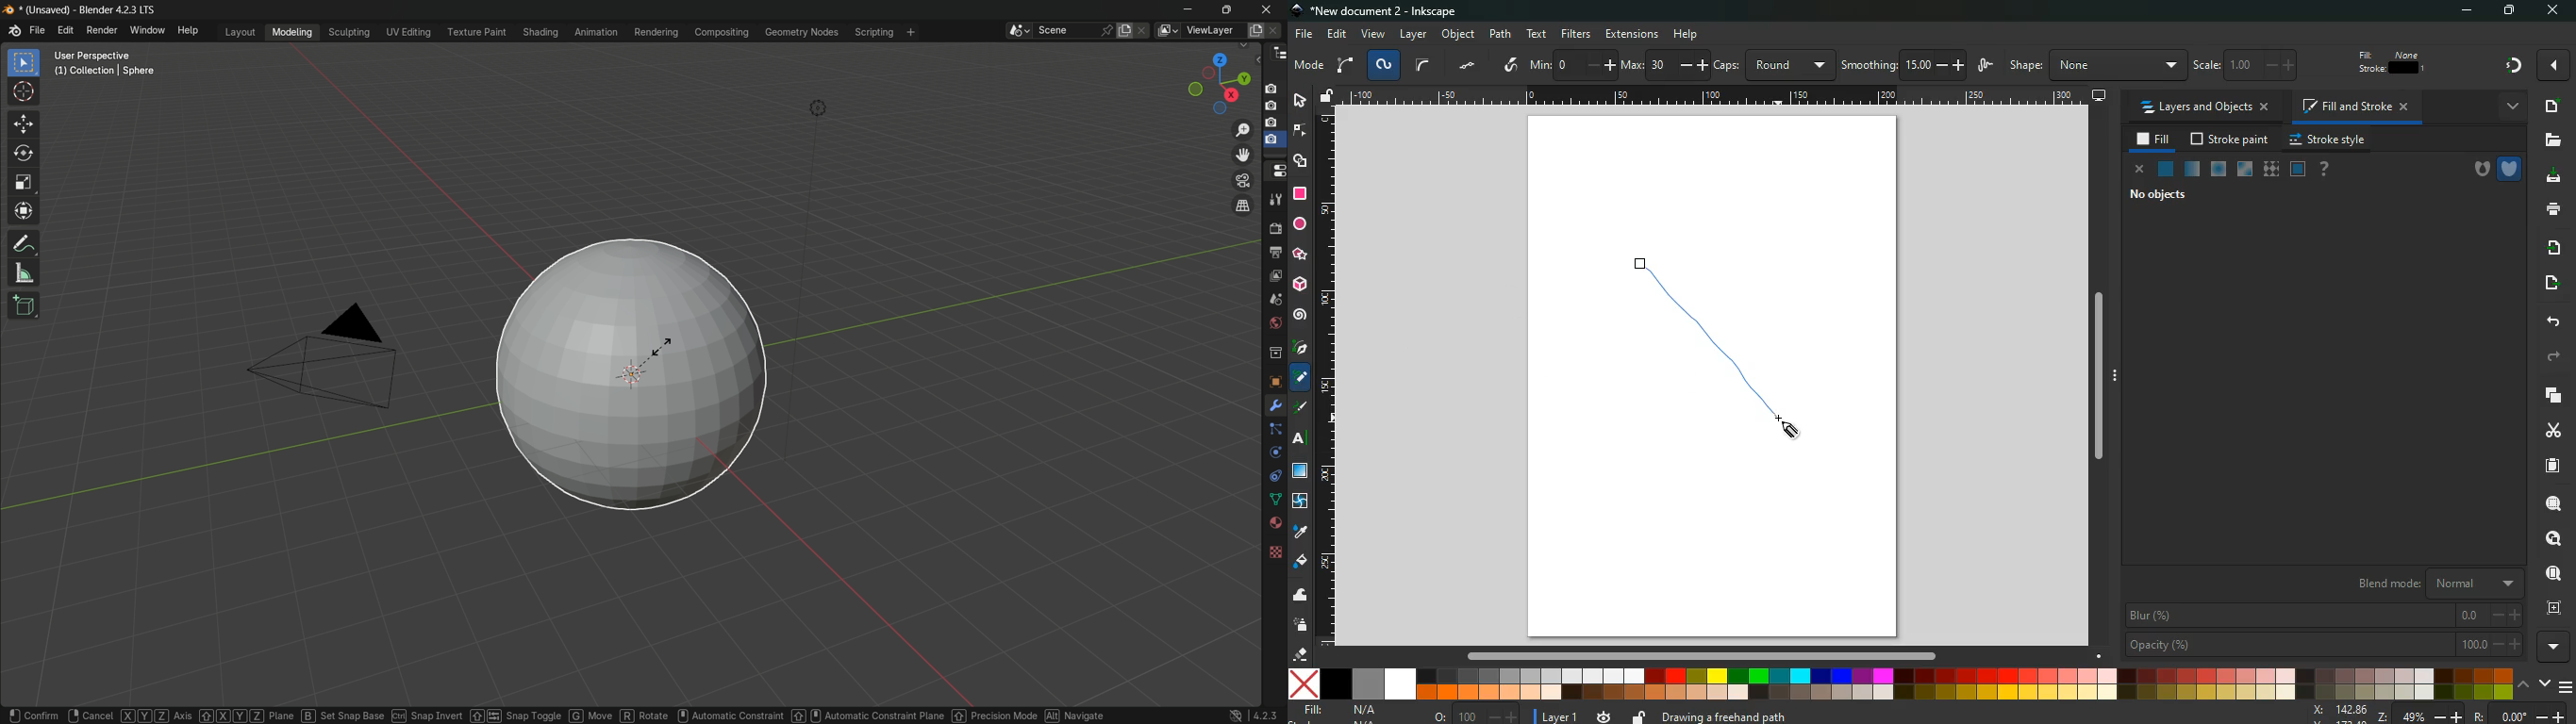  I want to click on arc, so click(1345, 66).